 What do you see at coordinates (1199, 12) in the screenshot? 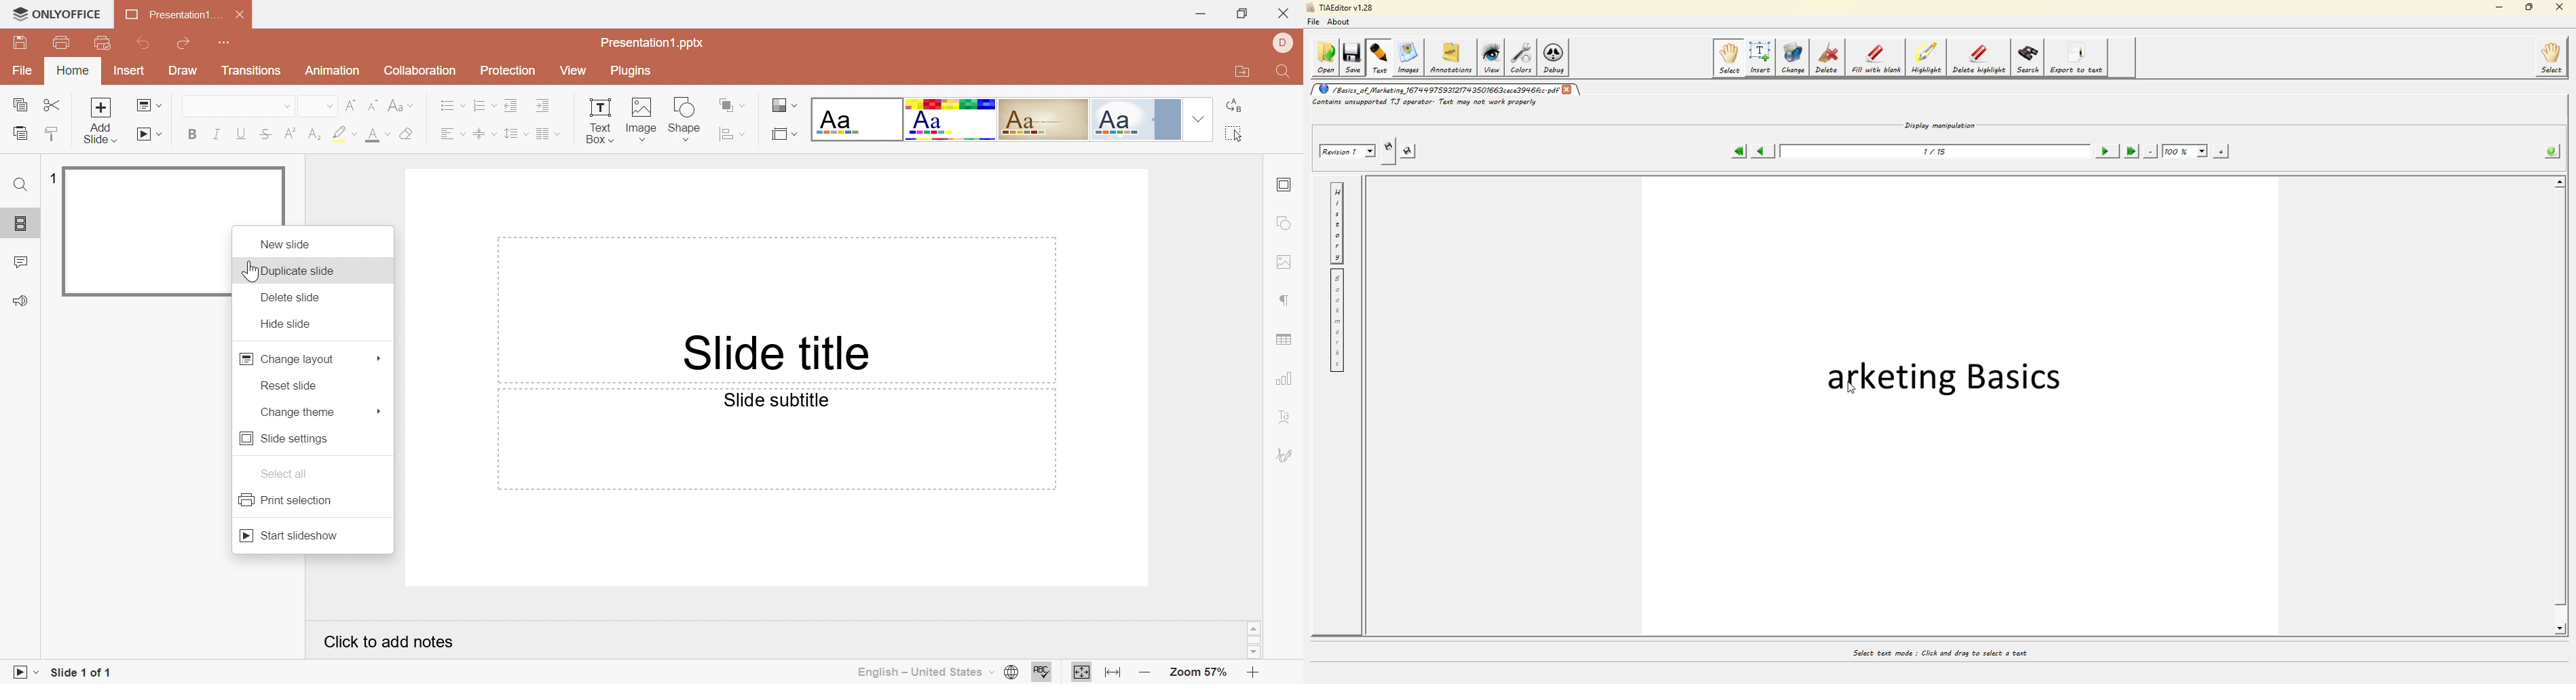
I see `Minimize` at bounding box center [1199, 12].